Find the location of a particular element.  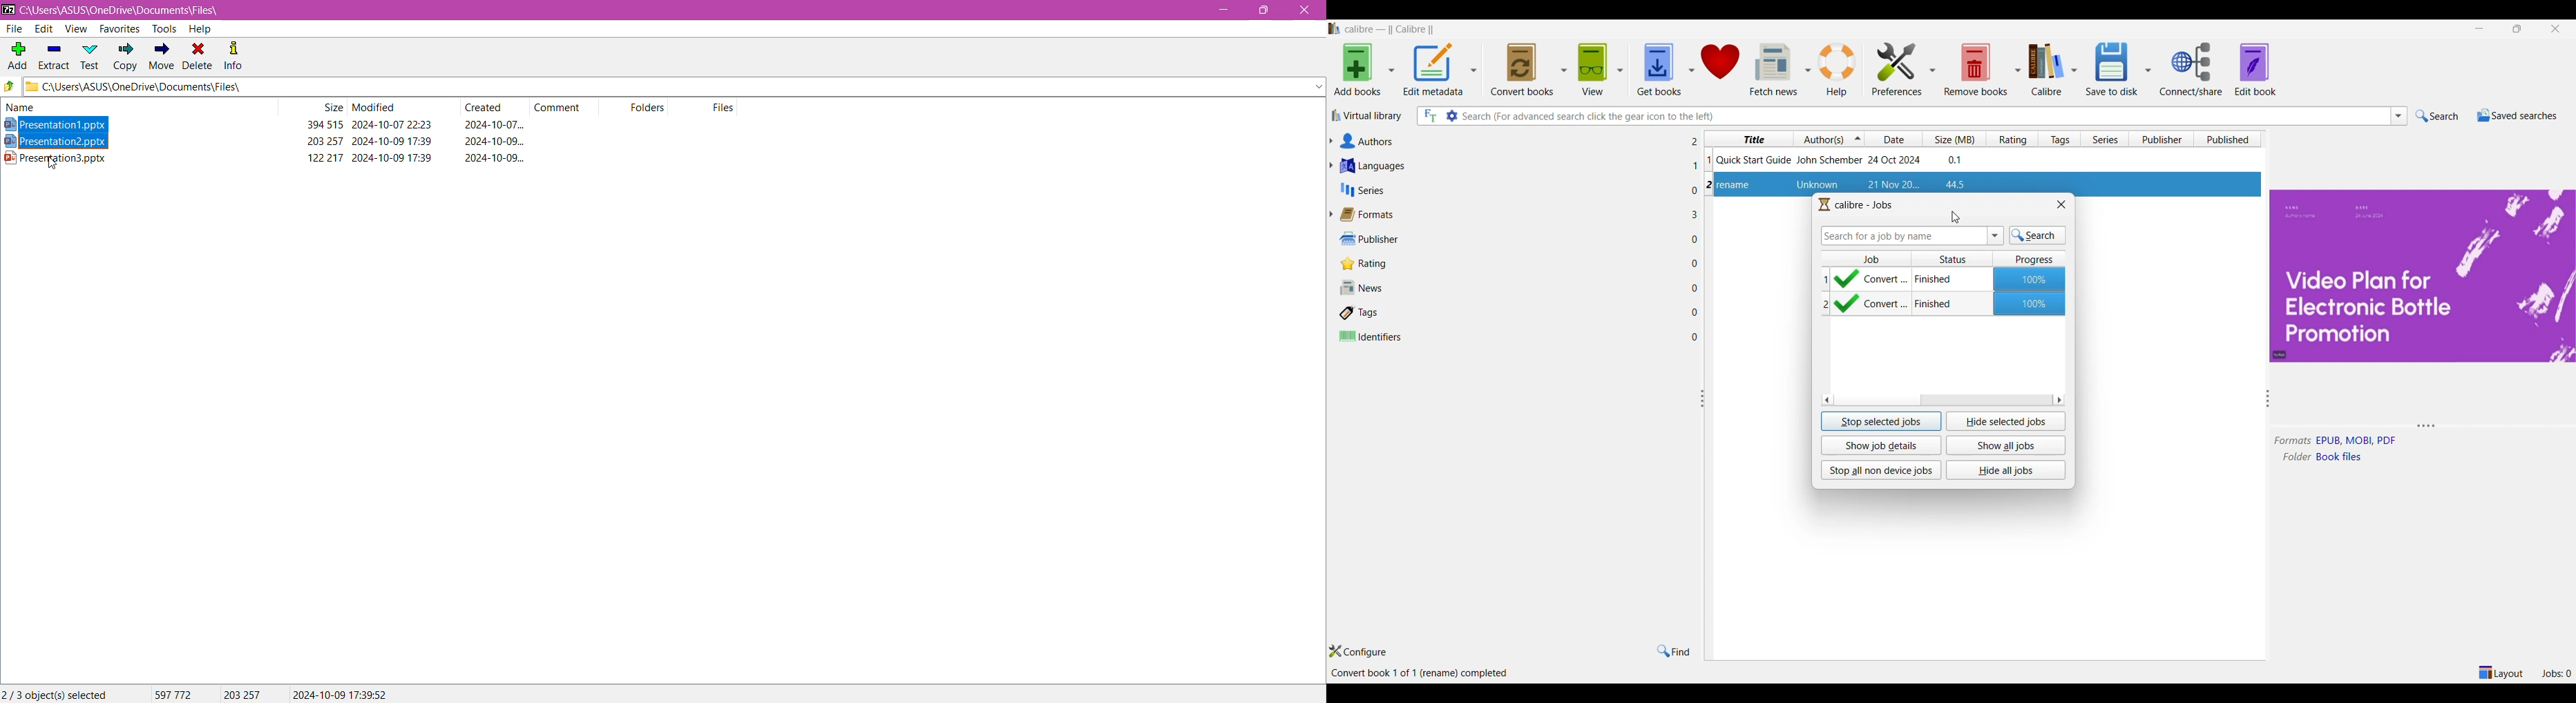

Current conversion completed is located at coordinates (1944, 279).